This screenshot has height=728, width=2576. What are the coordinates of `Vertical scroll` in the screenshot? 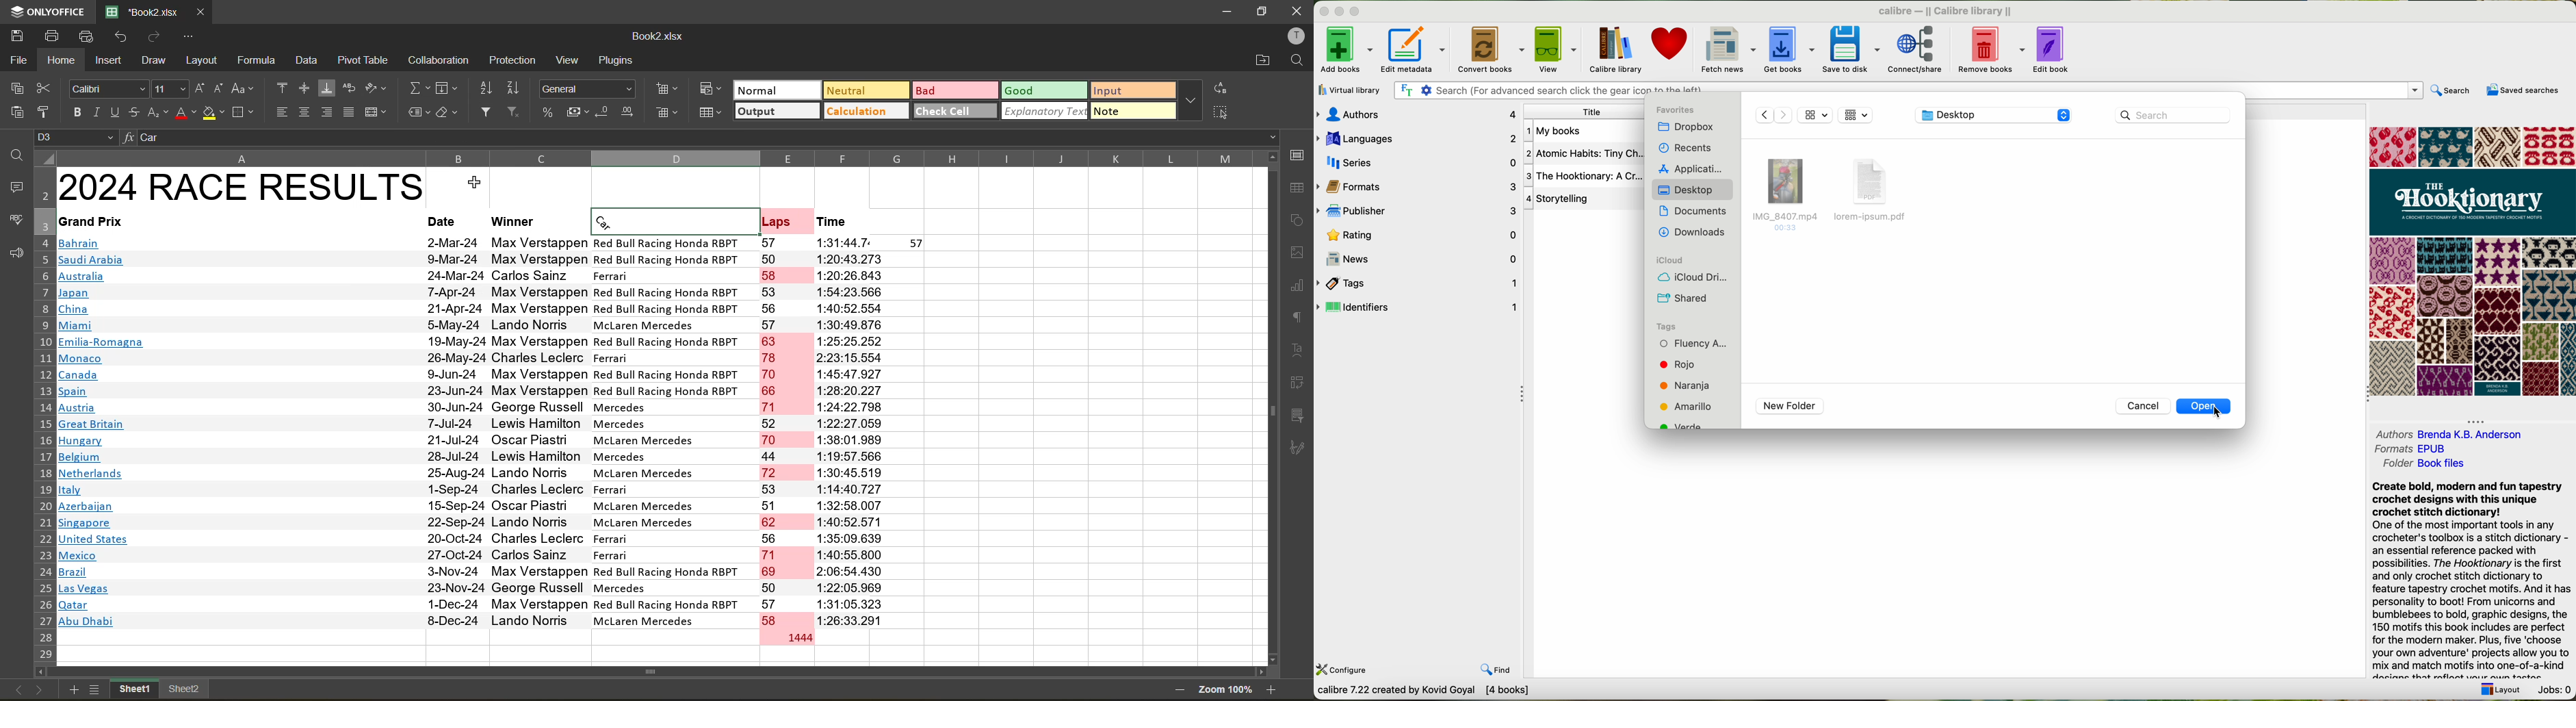 It's located at (1270, 411).